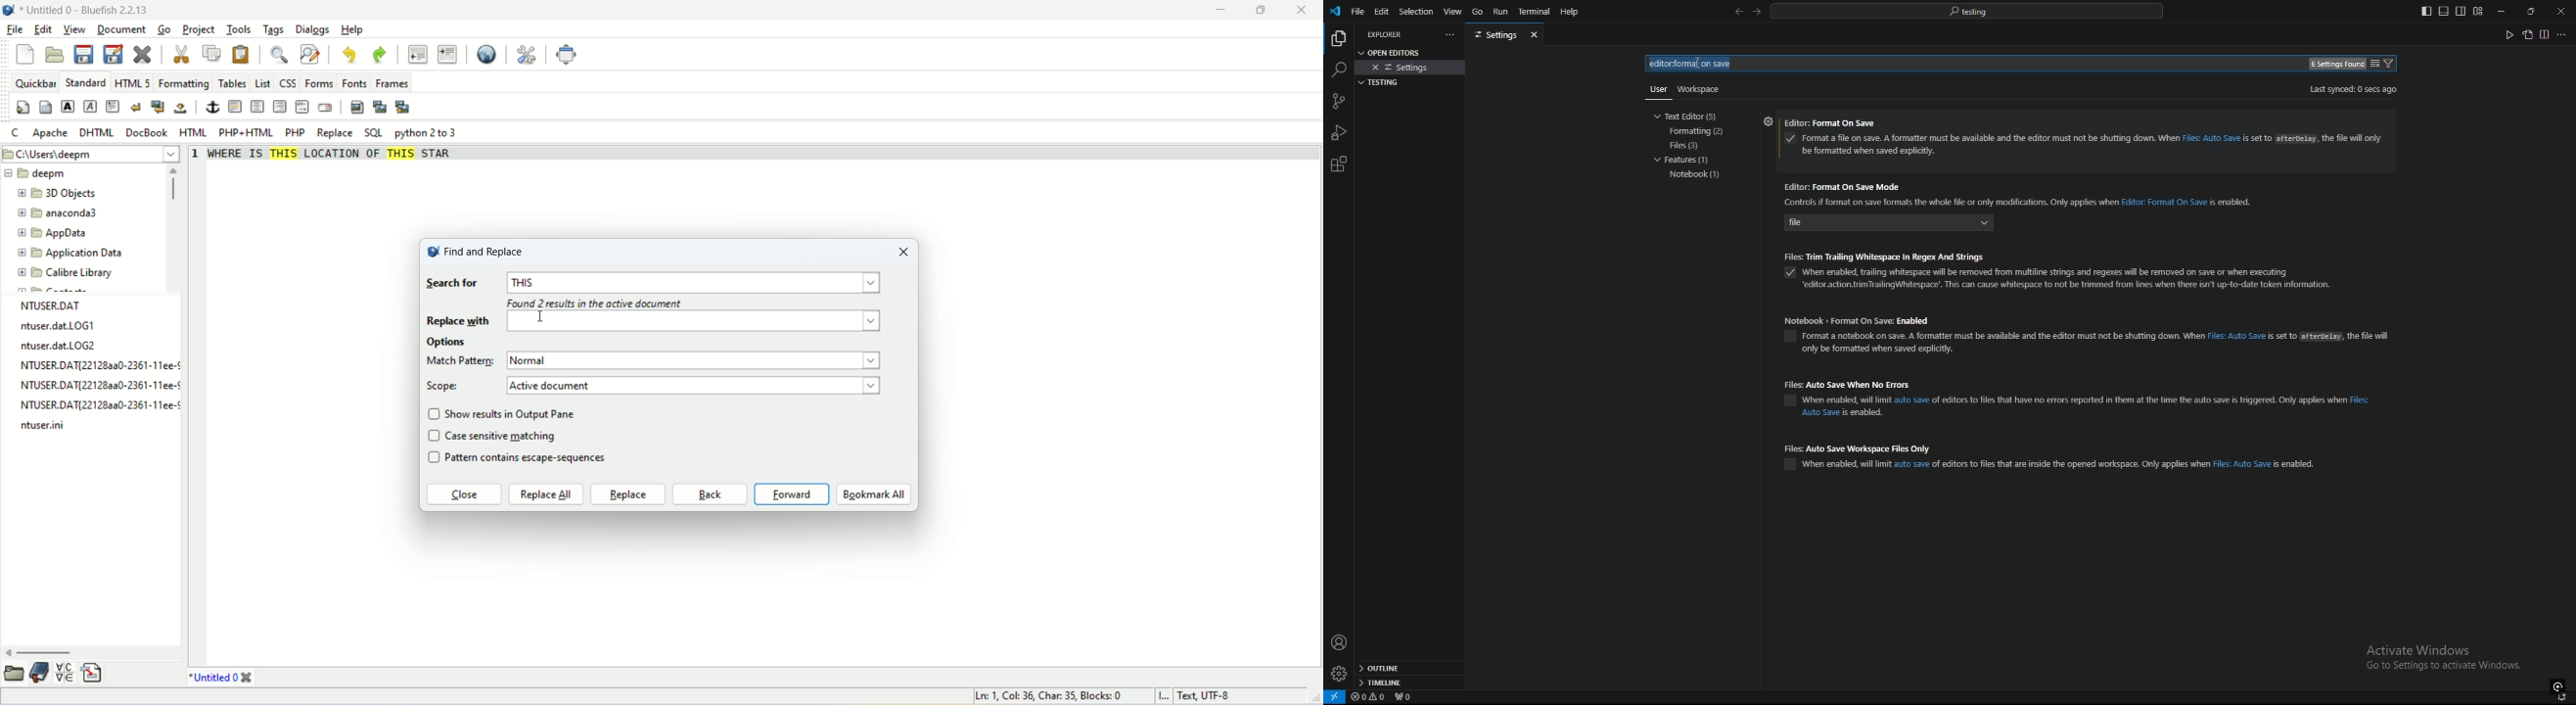 The width and height of the screenshot is (2576, 728). Describe the element at coordinates (130, 83) in the screenshot. I see `HTML5` at that location.